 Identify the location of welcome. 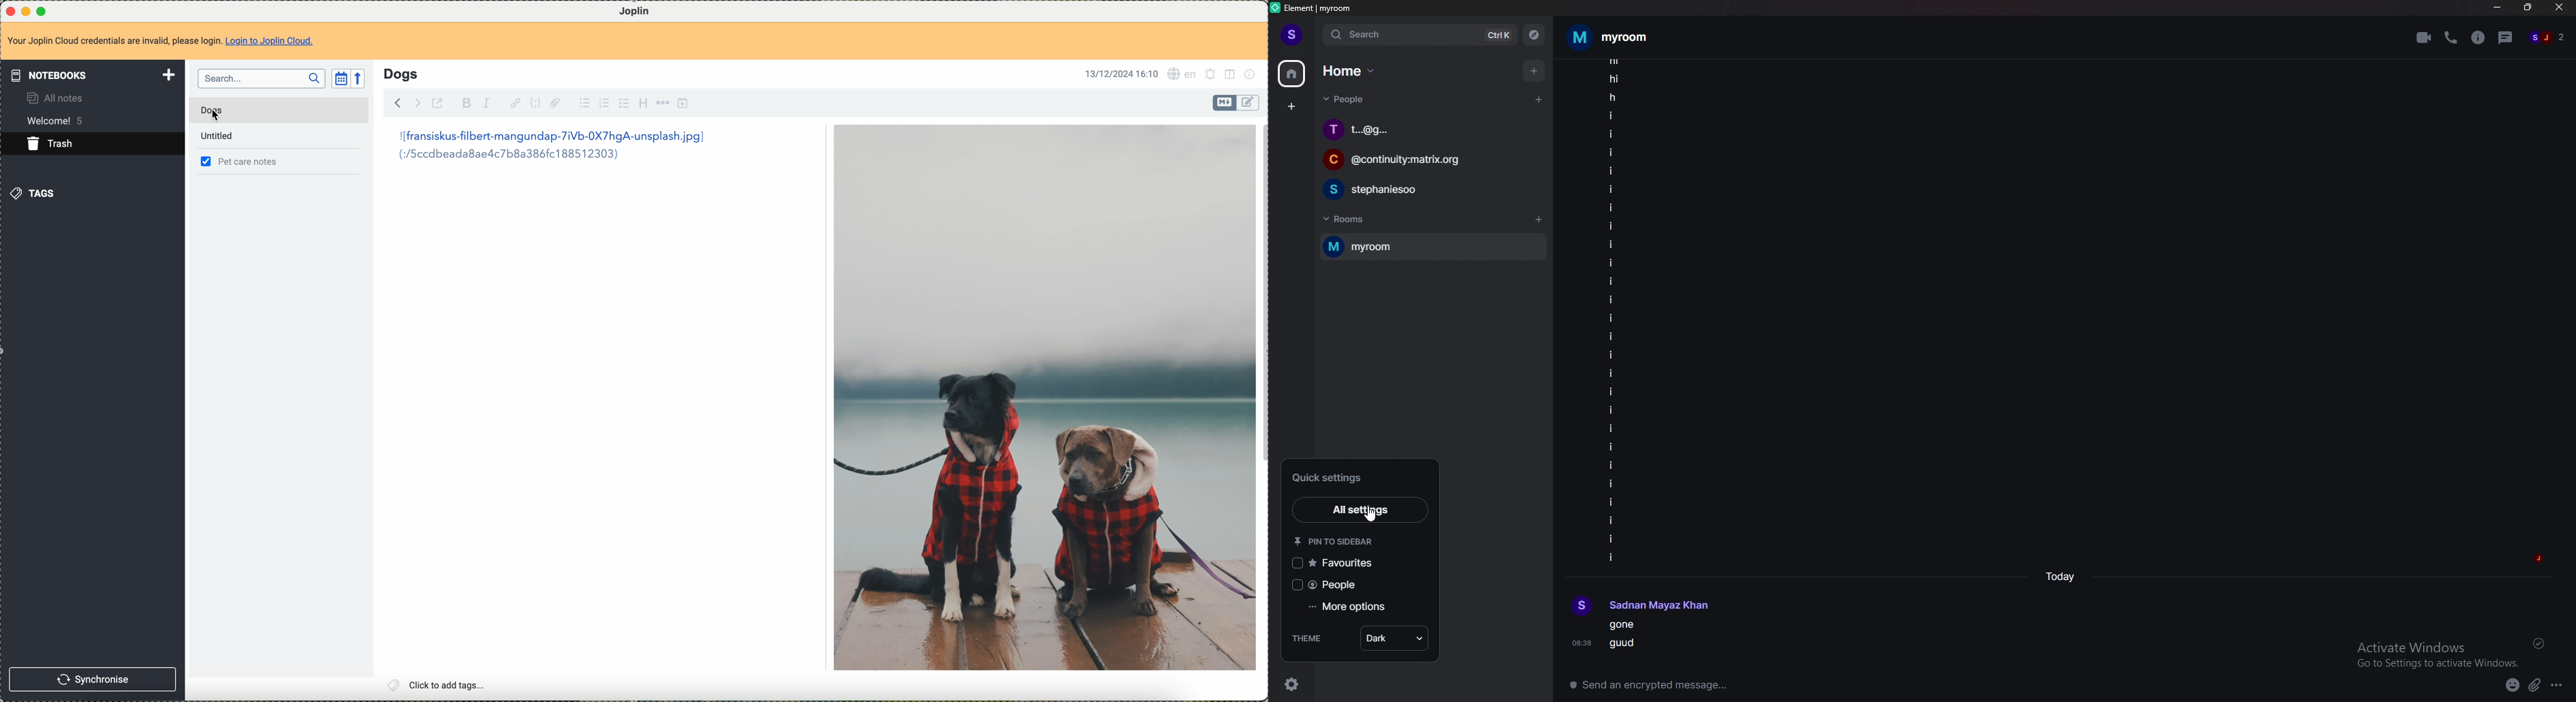
(59, 121).